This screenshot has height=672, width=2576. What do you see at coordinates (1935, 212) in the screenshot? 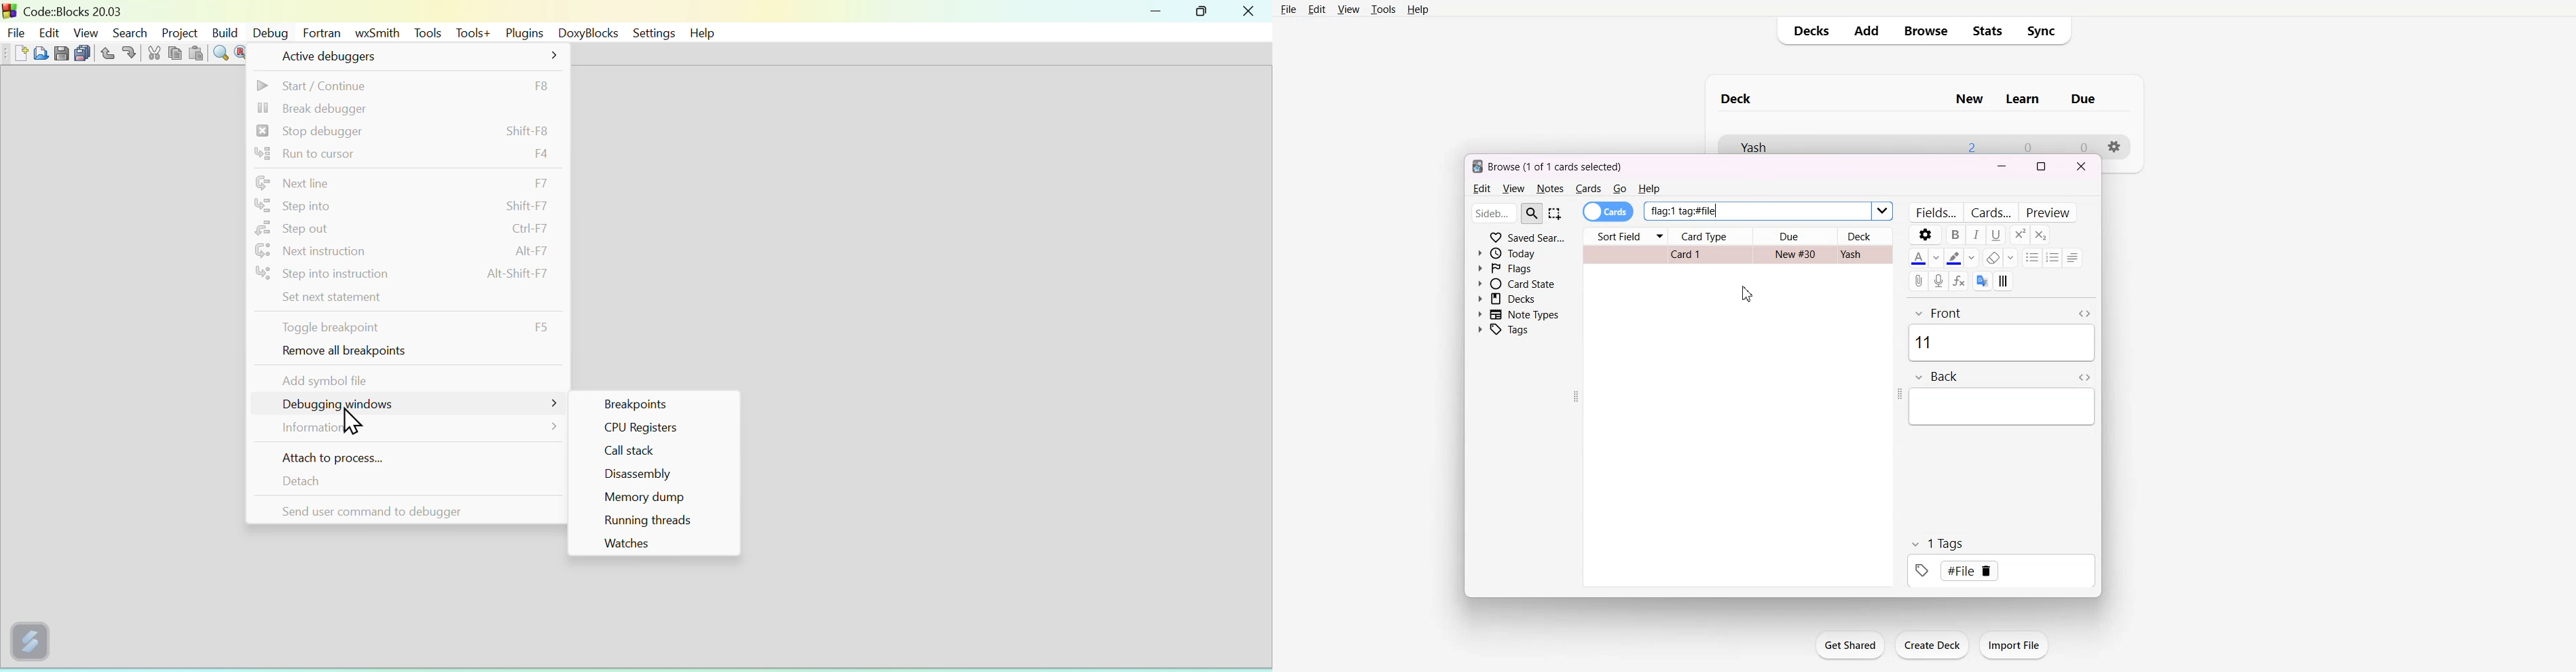
I see `Fields` at bounding box center [1935, 212].